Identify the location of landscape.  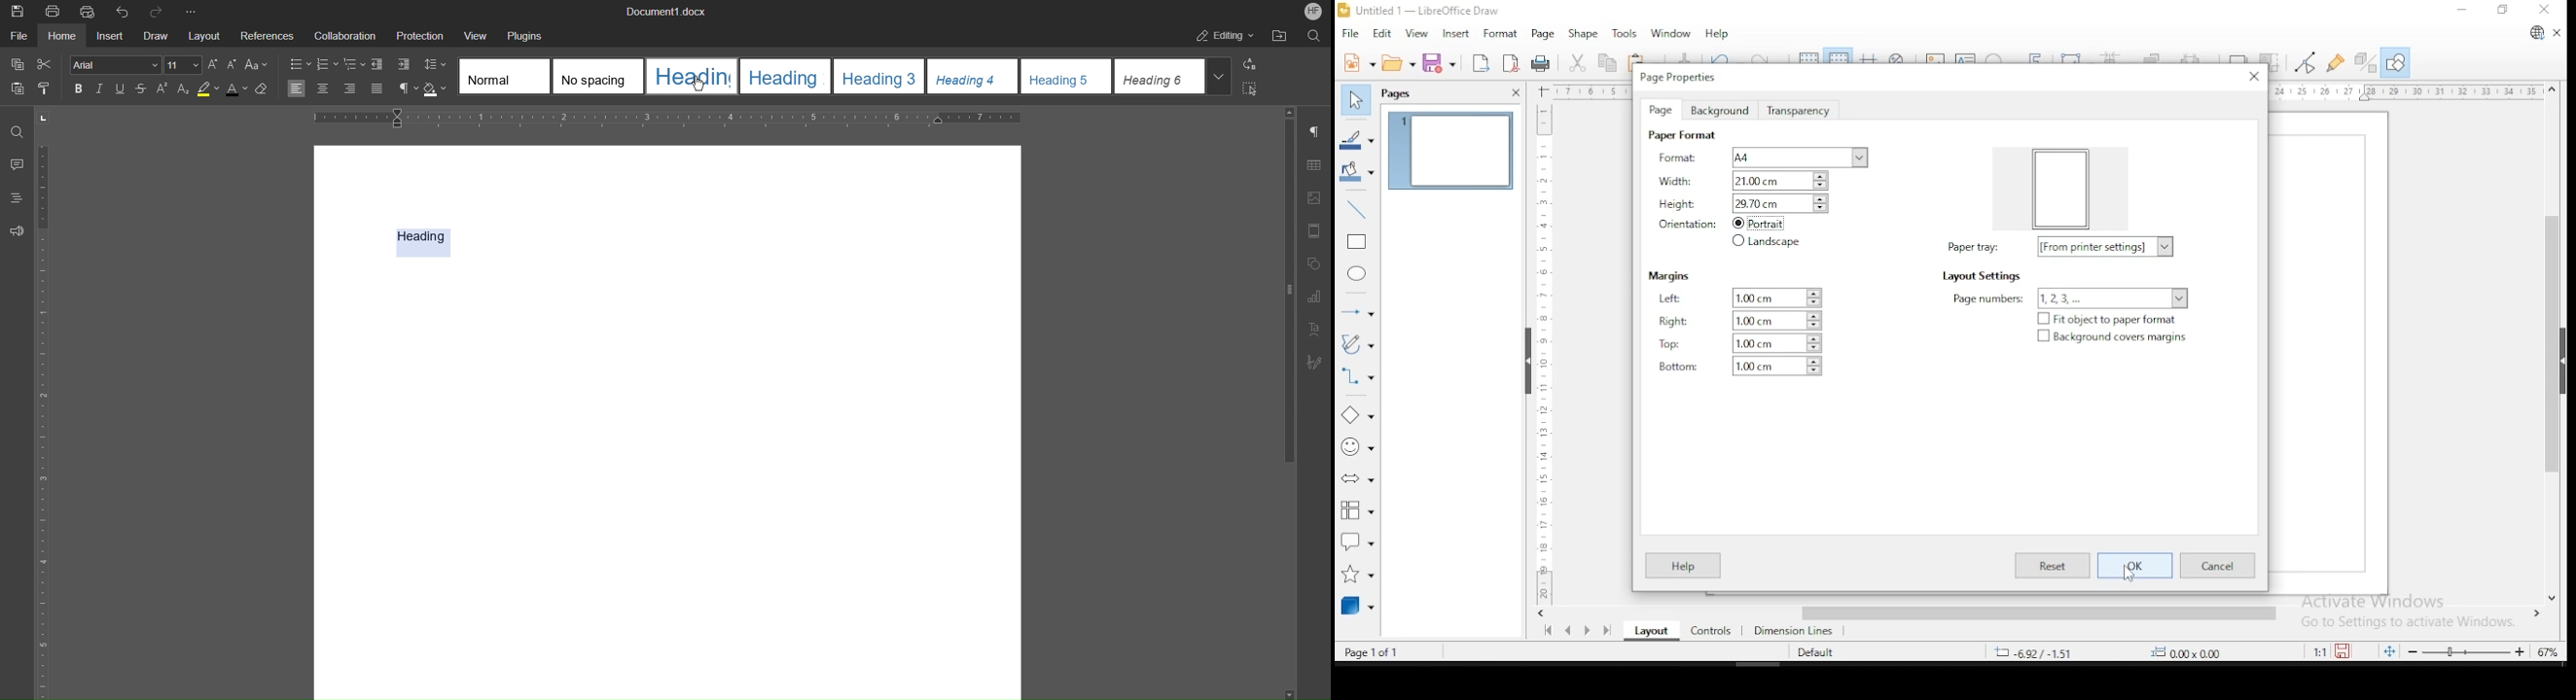
(1767, 240).